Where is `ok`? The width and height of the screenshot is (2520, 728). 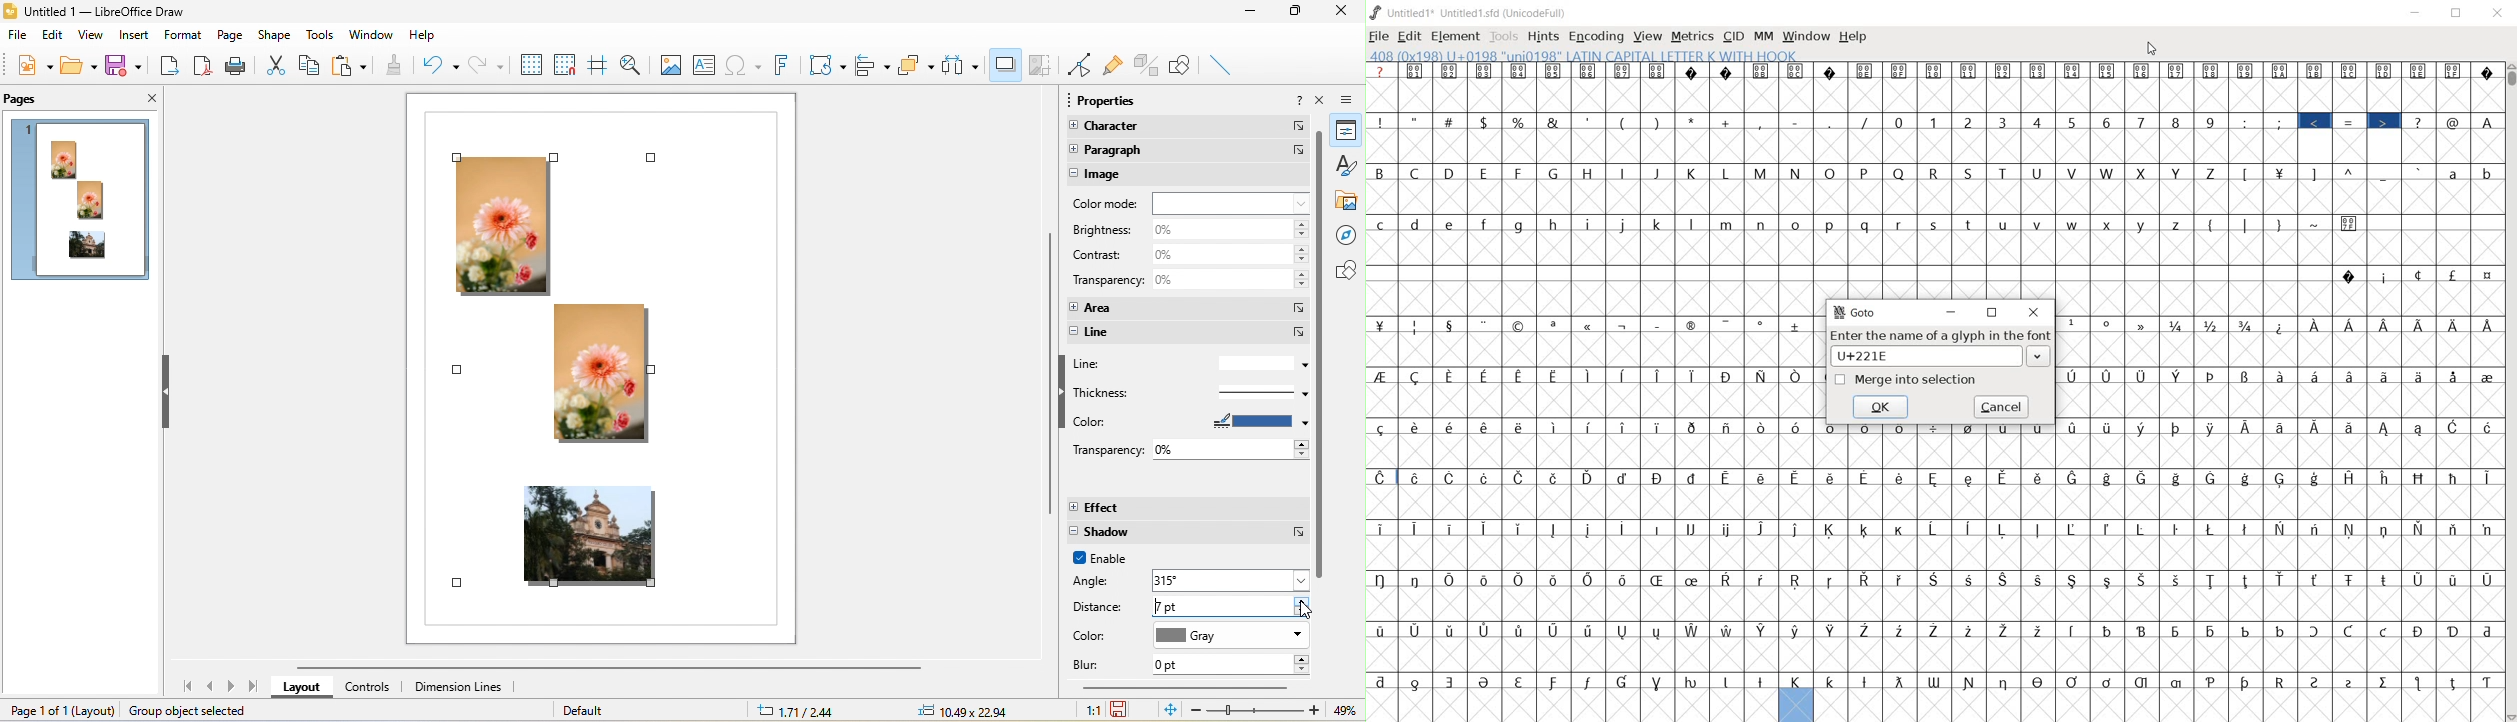
ok is located at coordinates (1884, 406).